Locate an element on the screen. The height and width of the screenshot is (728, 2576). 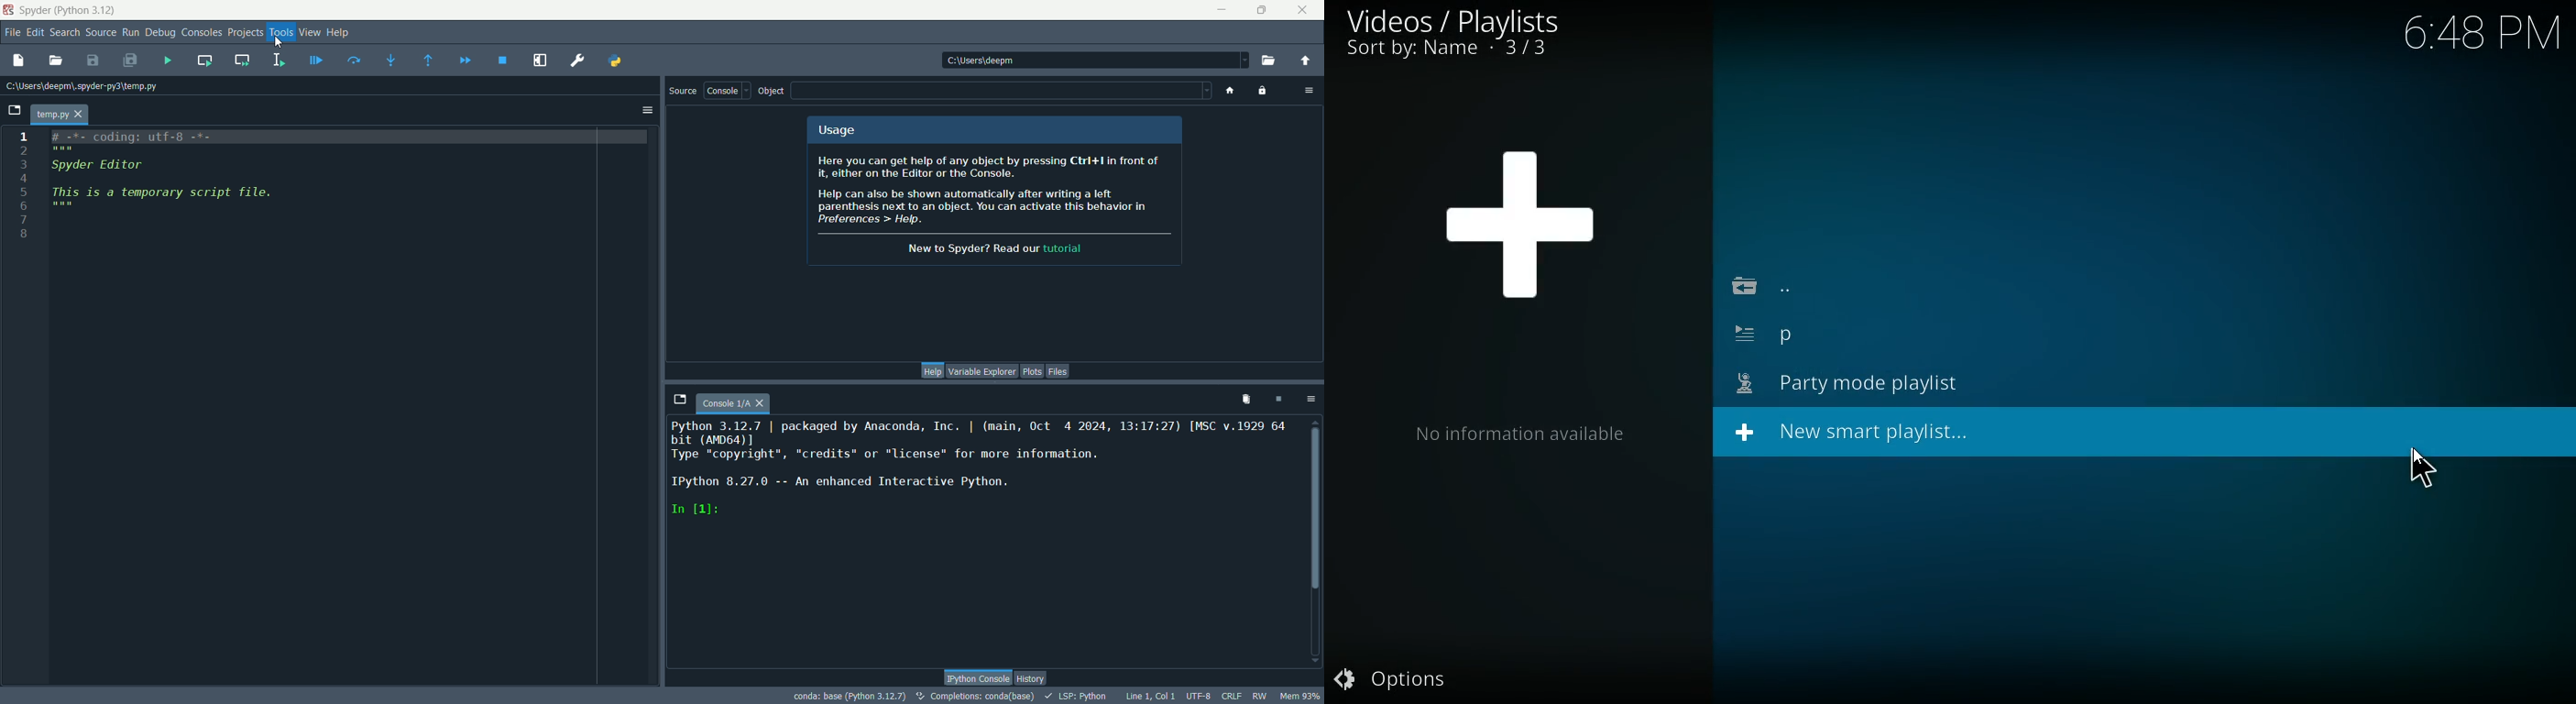
view is located at coordinates (306, 31).